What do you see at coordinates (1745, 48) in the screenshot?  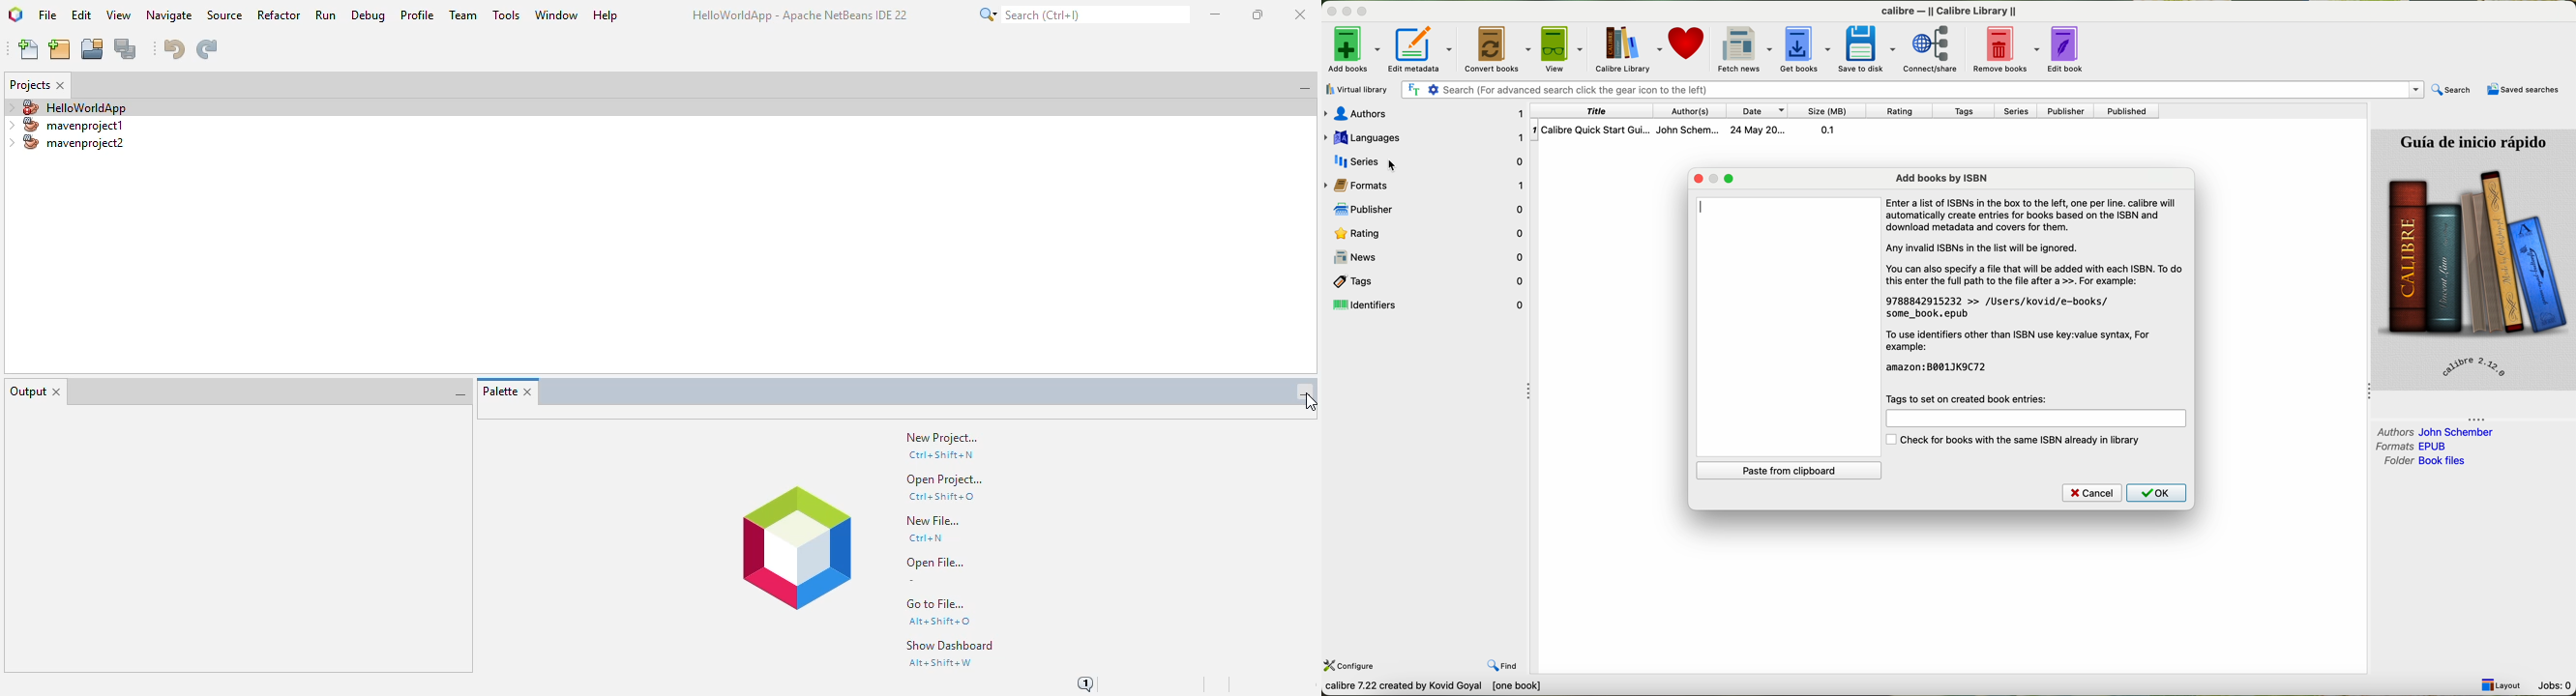 I see `fetch news` at bounding box center [1745, 48].